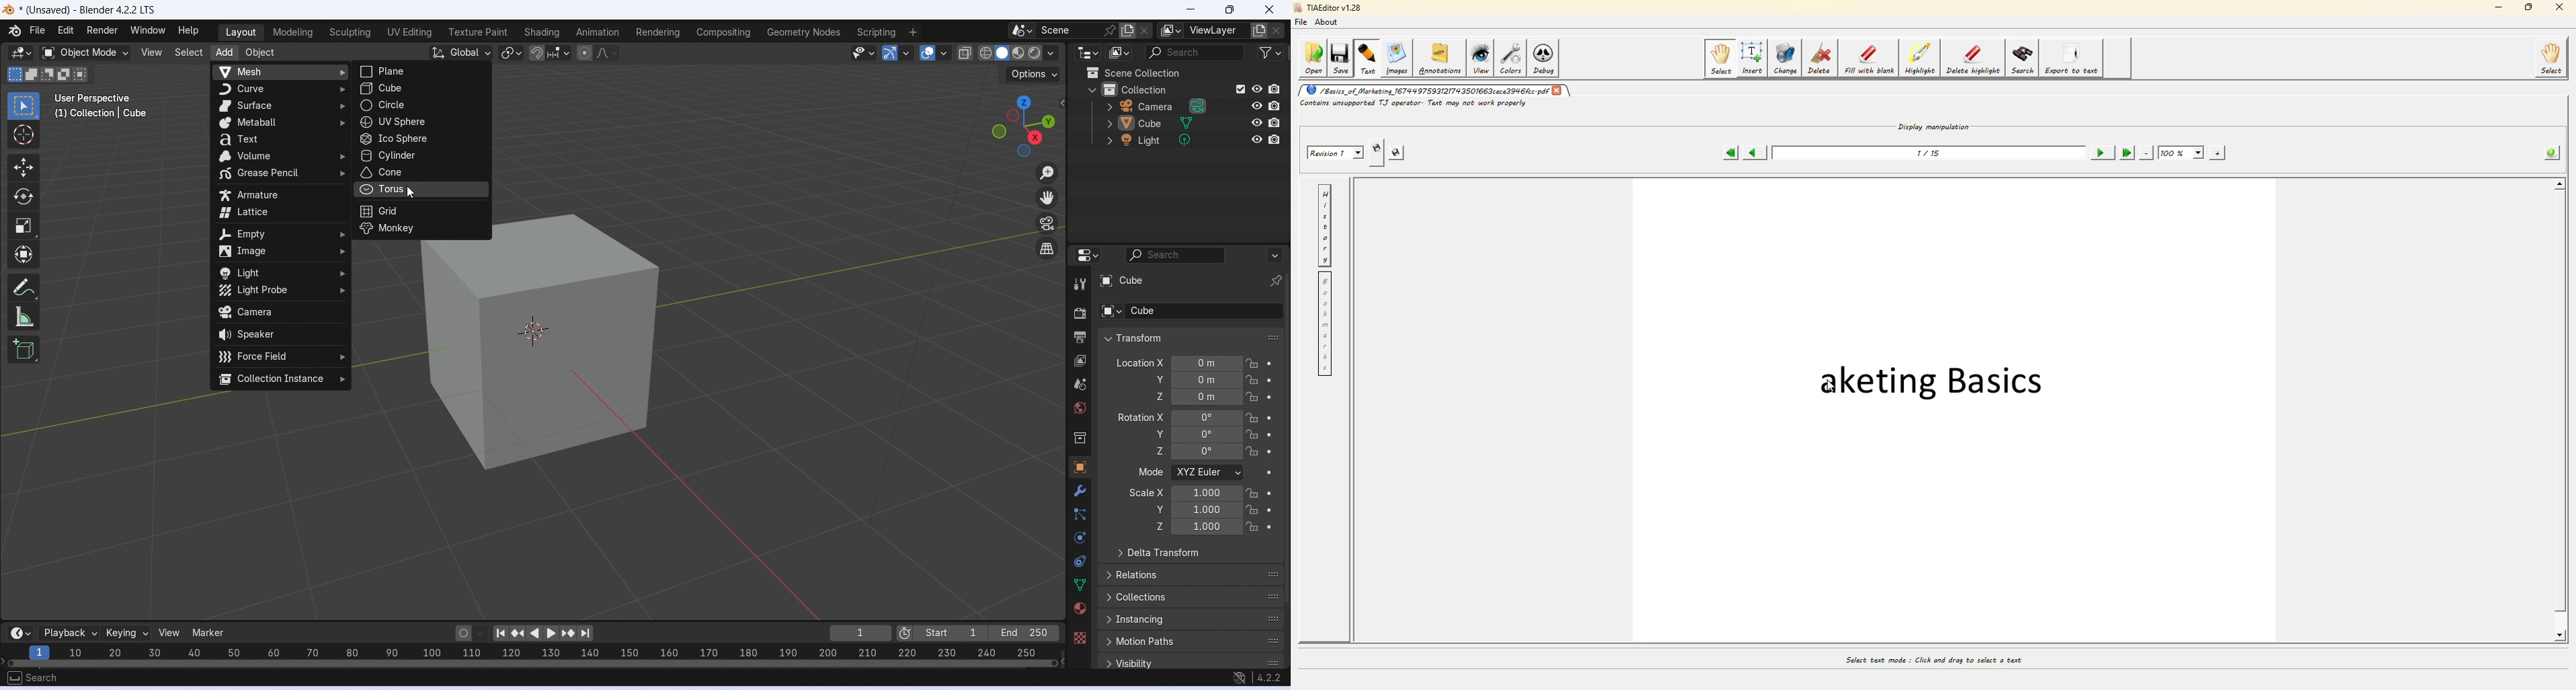 The height and width of the screenshot is (700, 2576). I want to click on cursor, so click(411, 193).